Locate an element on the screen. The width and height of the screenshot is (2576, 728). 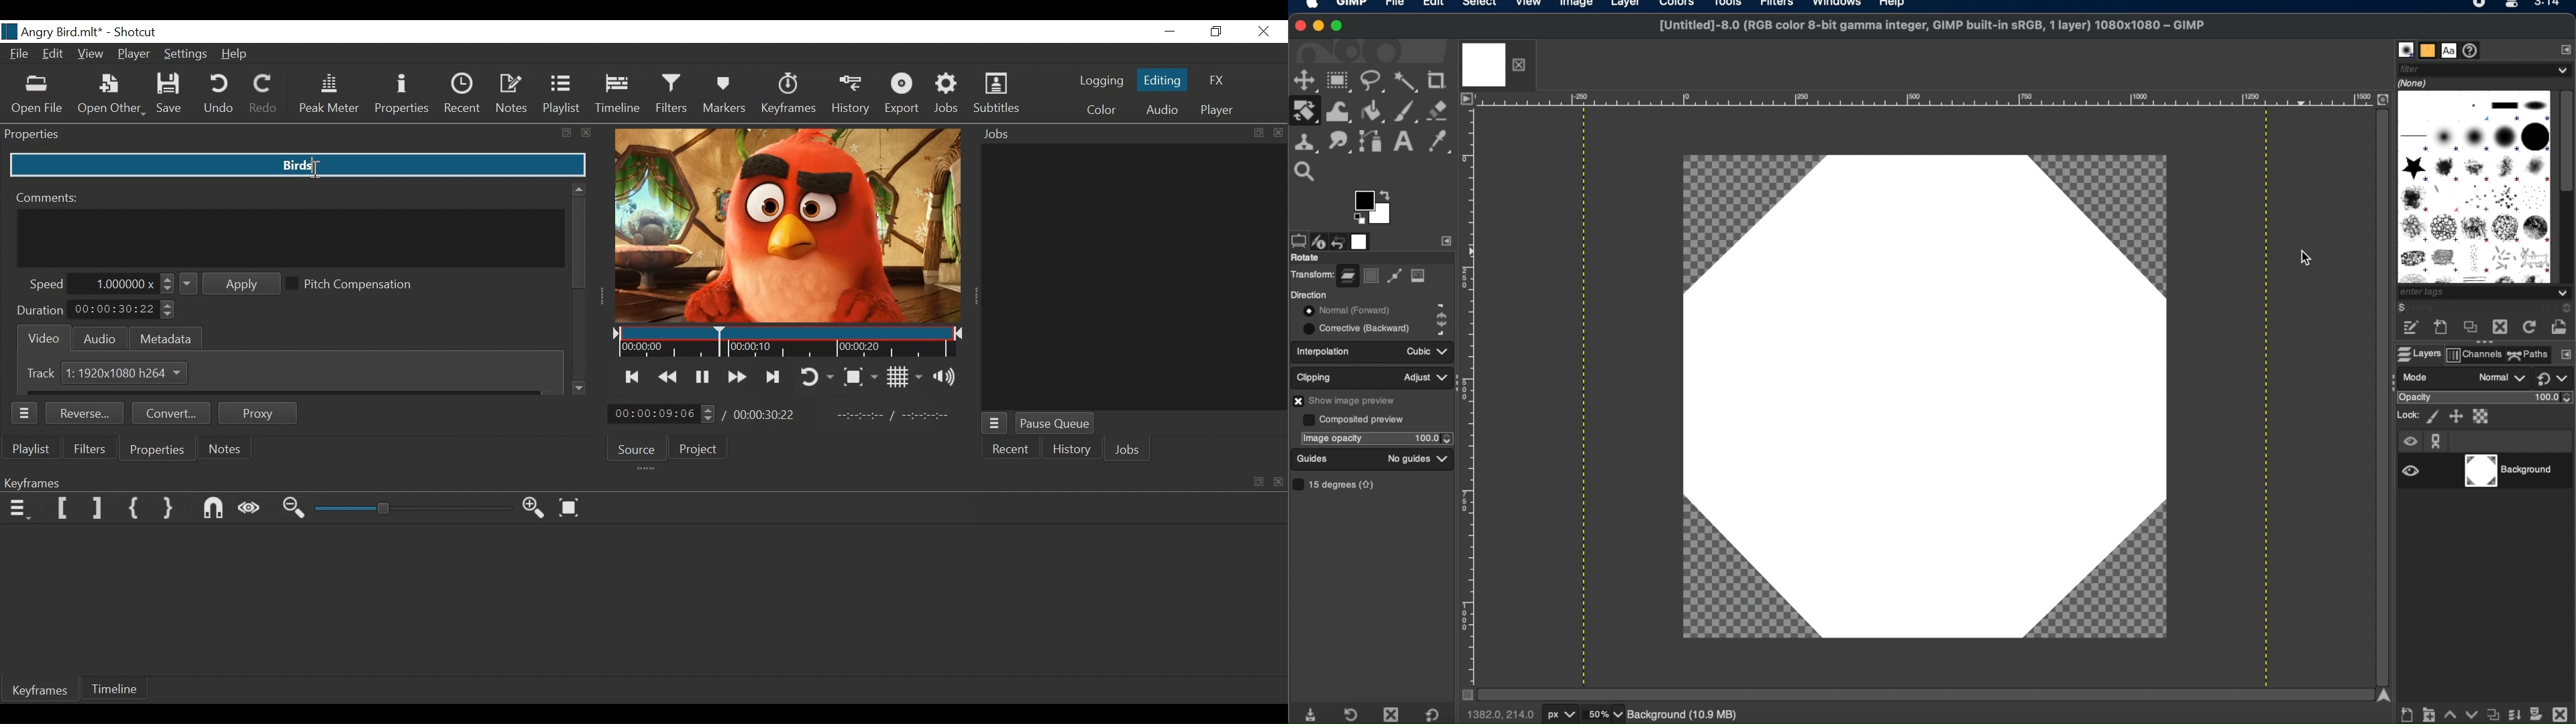
Comments is located at coordinates (49, 197).